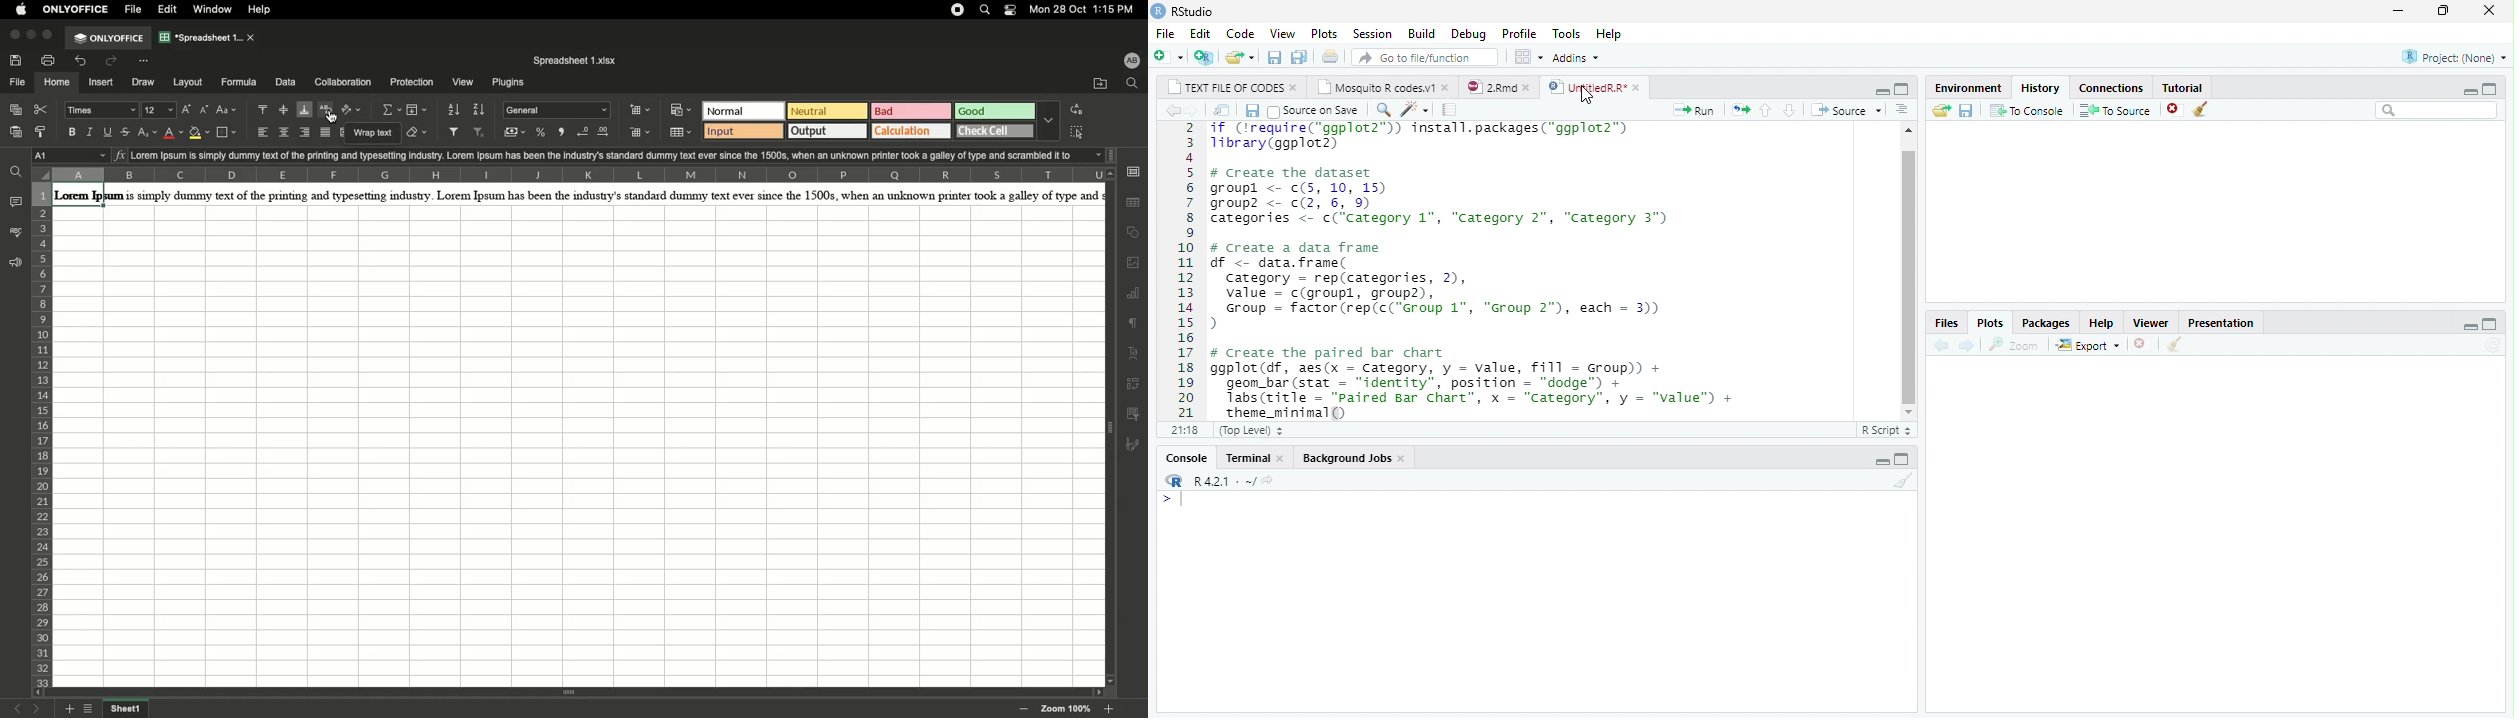 This screenshot has height=728, width=2520. What do you see at coordinates (1171, 499) in the screenshot?
I see `typing` at bounding box center [1171, 499].